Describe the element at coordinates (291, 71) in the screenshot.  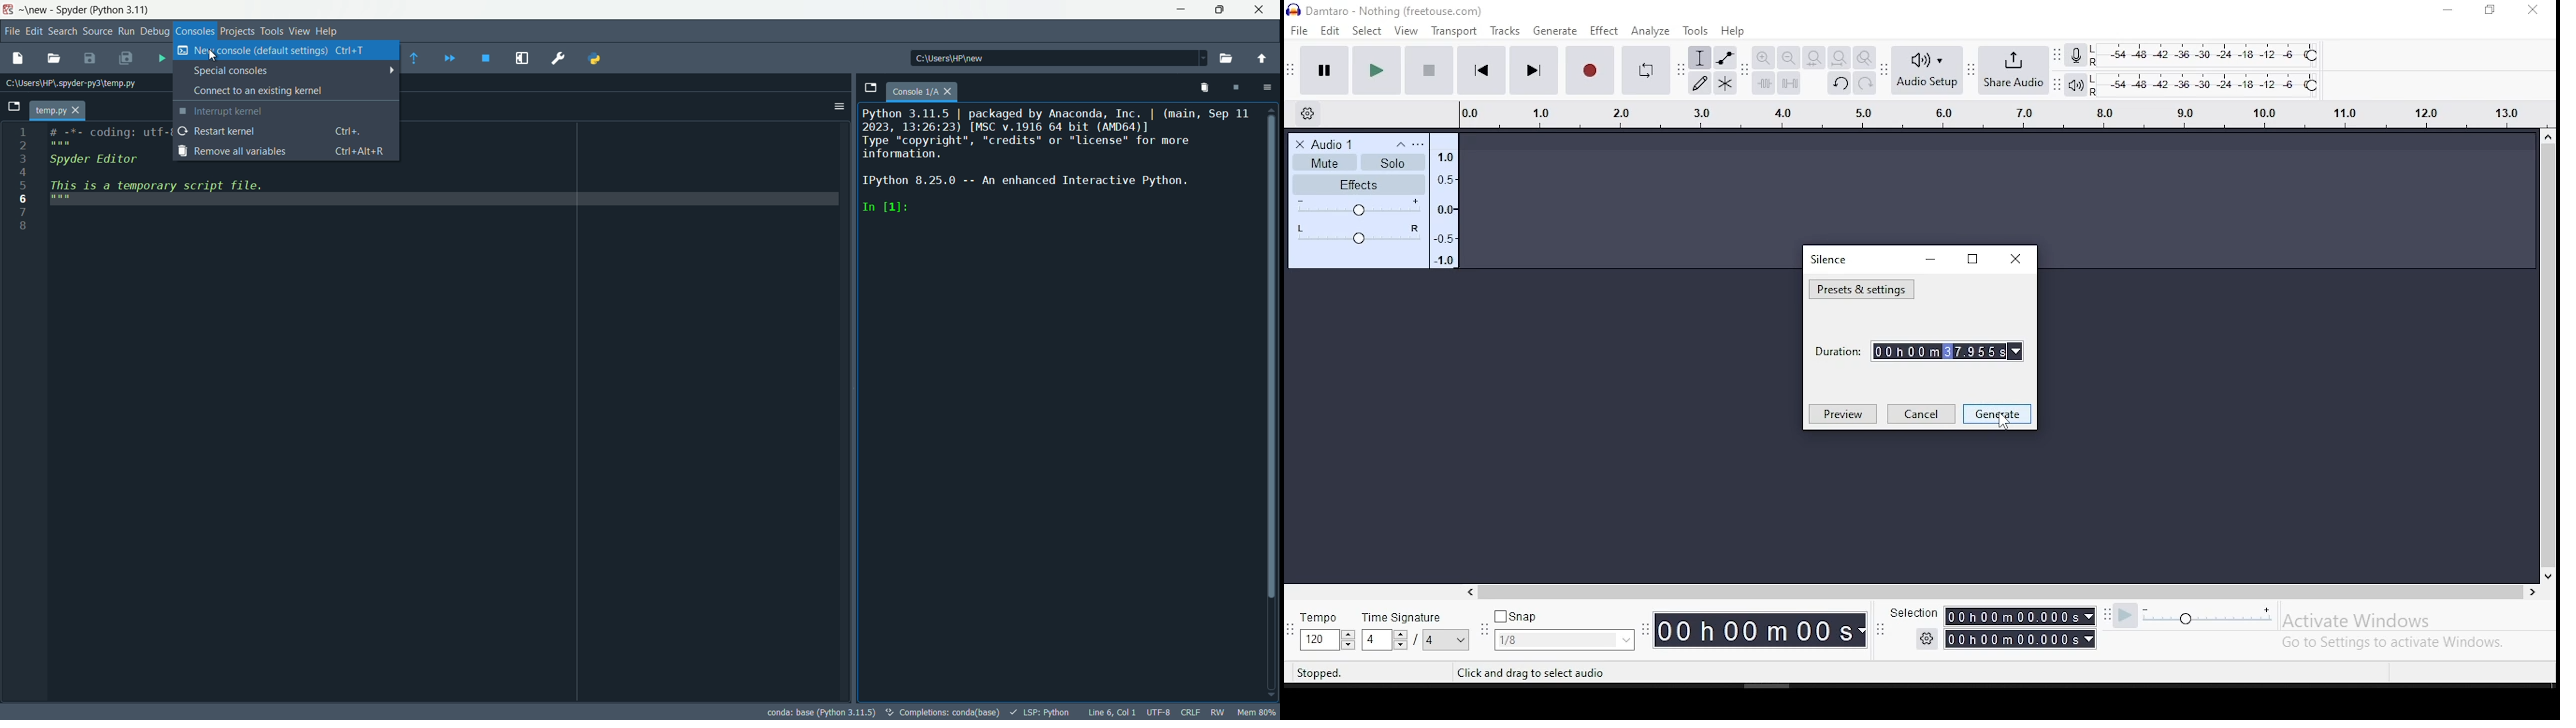
I see `special consoles` at that location.